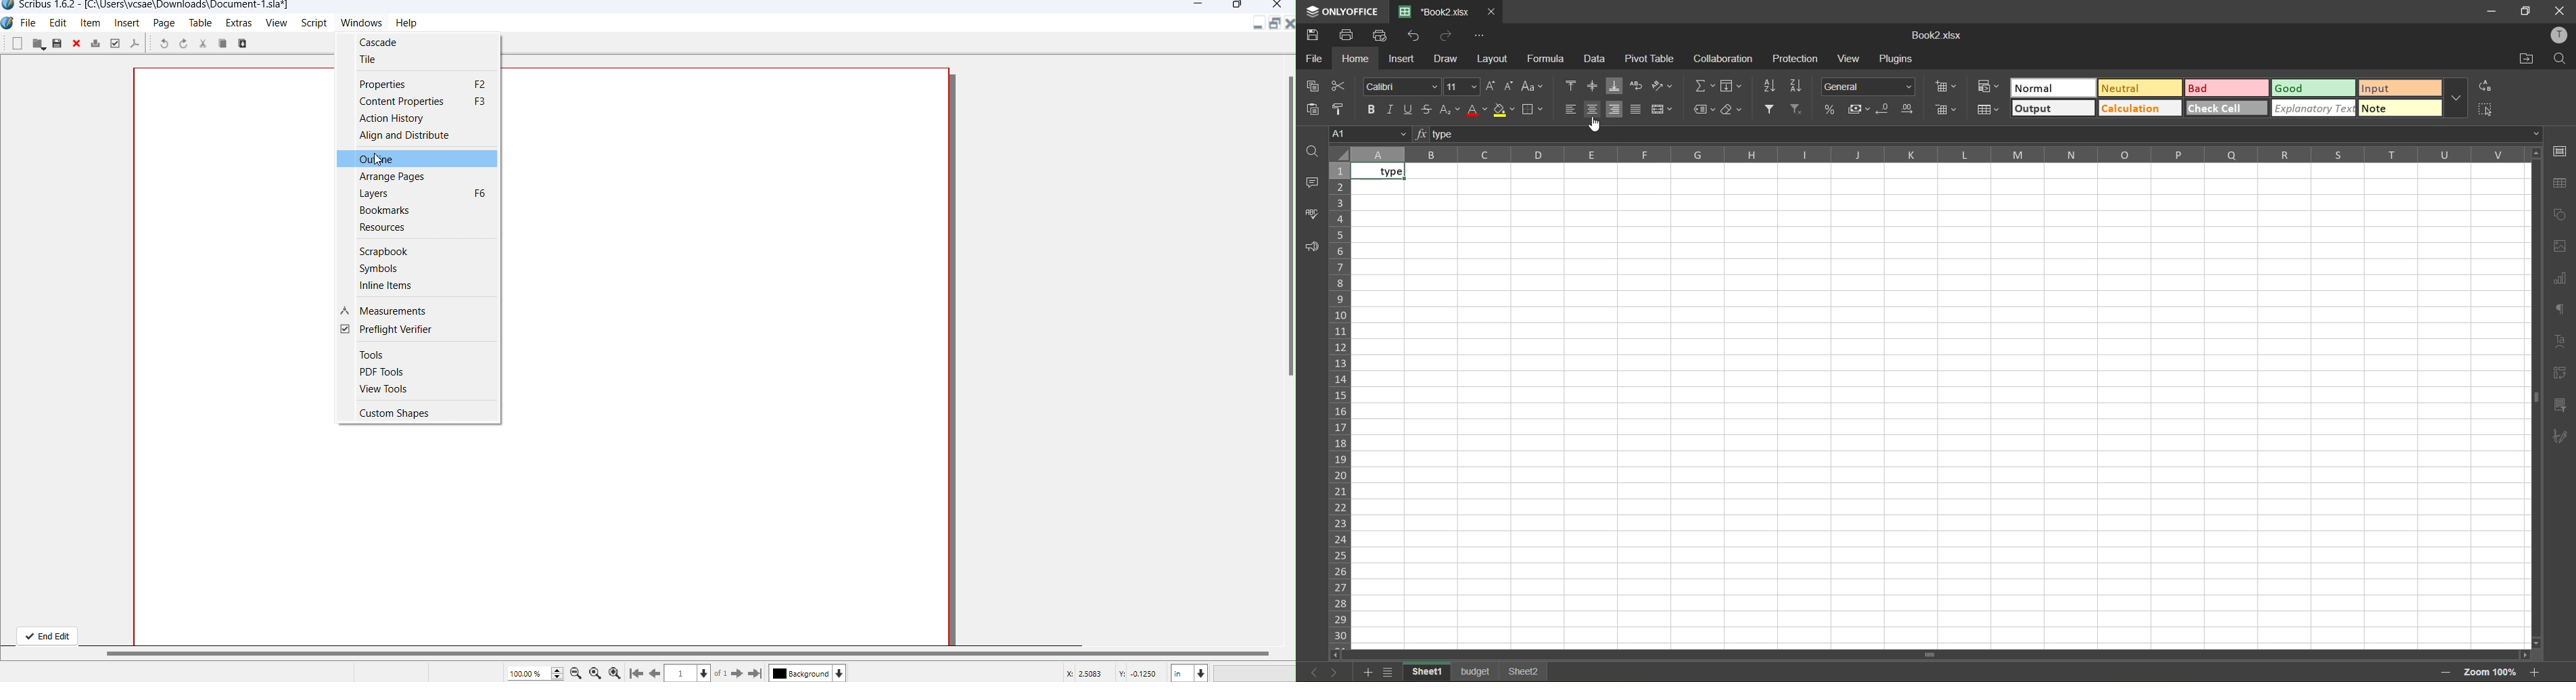  Describe the element at coordinates (1949, 87) in the screenshot. I see `insert cells` at that location.